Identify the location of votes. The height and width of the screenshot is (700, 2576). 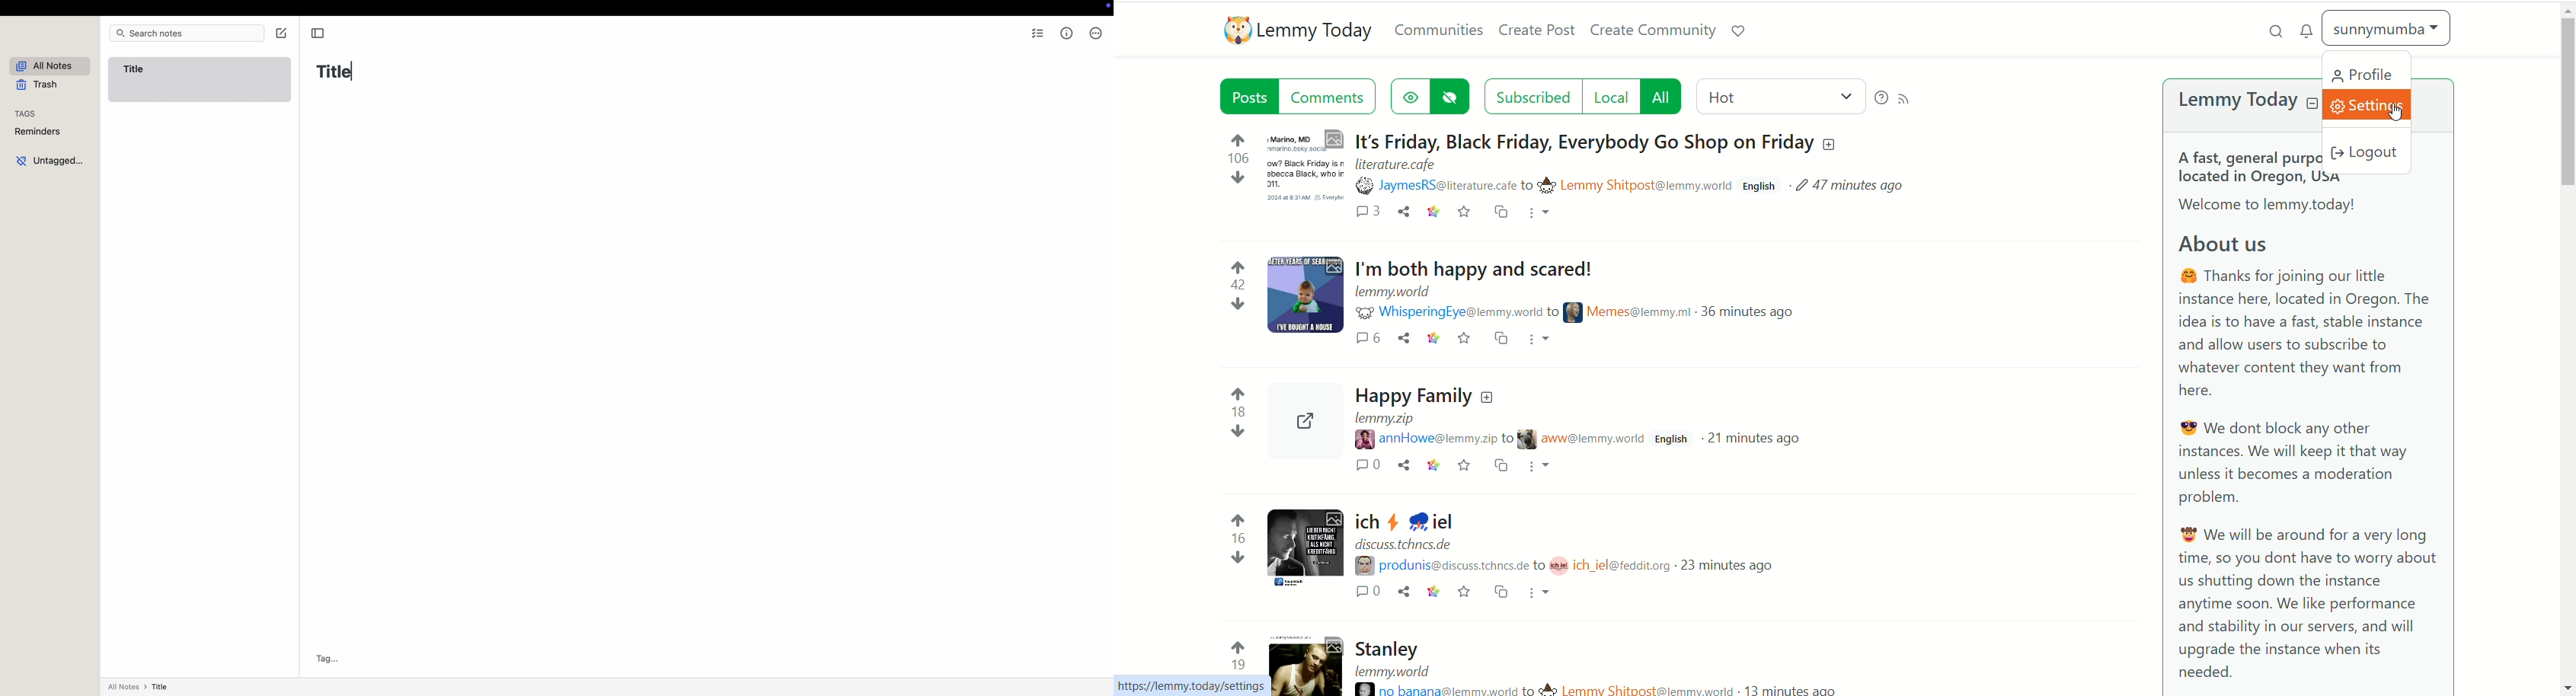
(1239, 401).